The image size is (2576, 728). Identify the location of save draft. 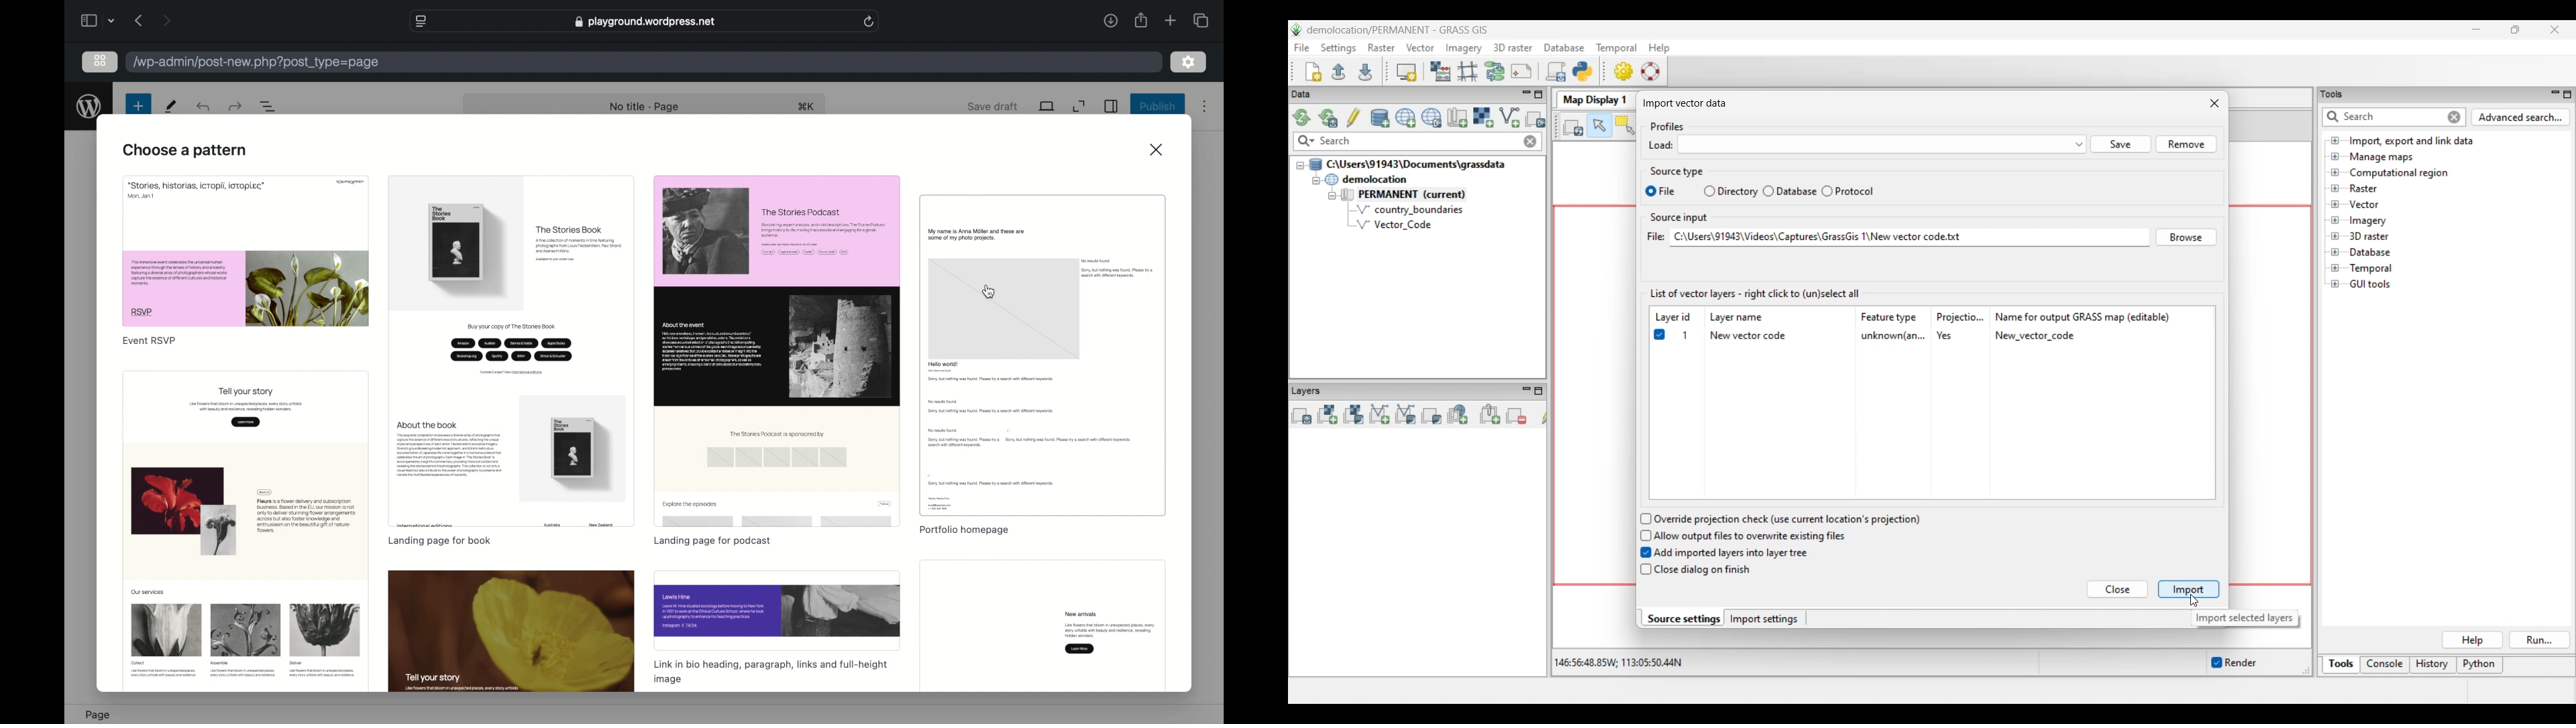
(994, 106).